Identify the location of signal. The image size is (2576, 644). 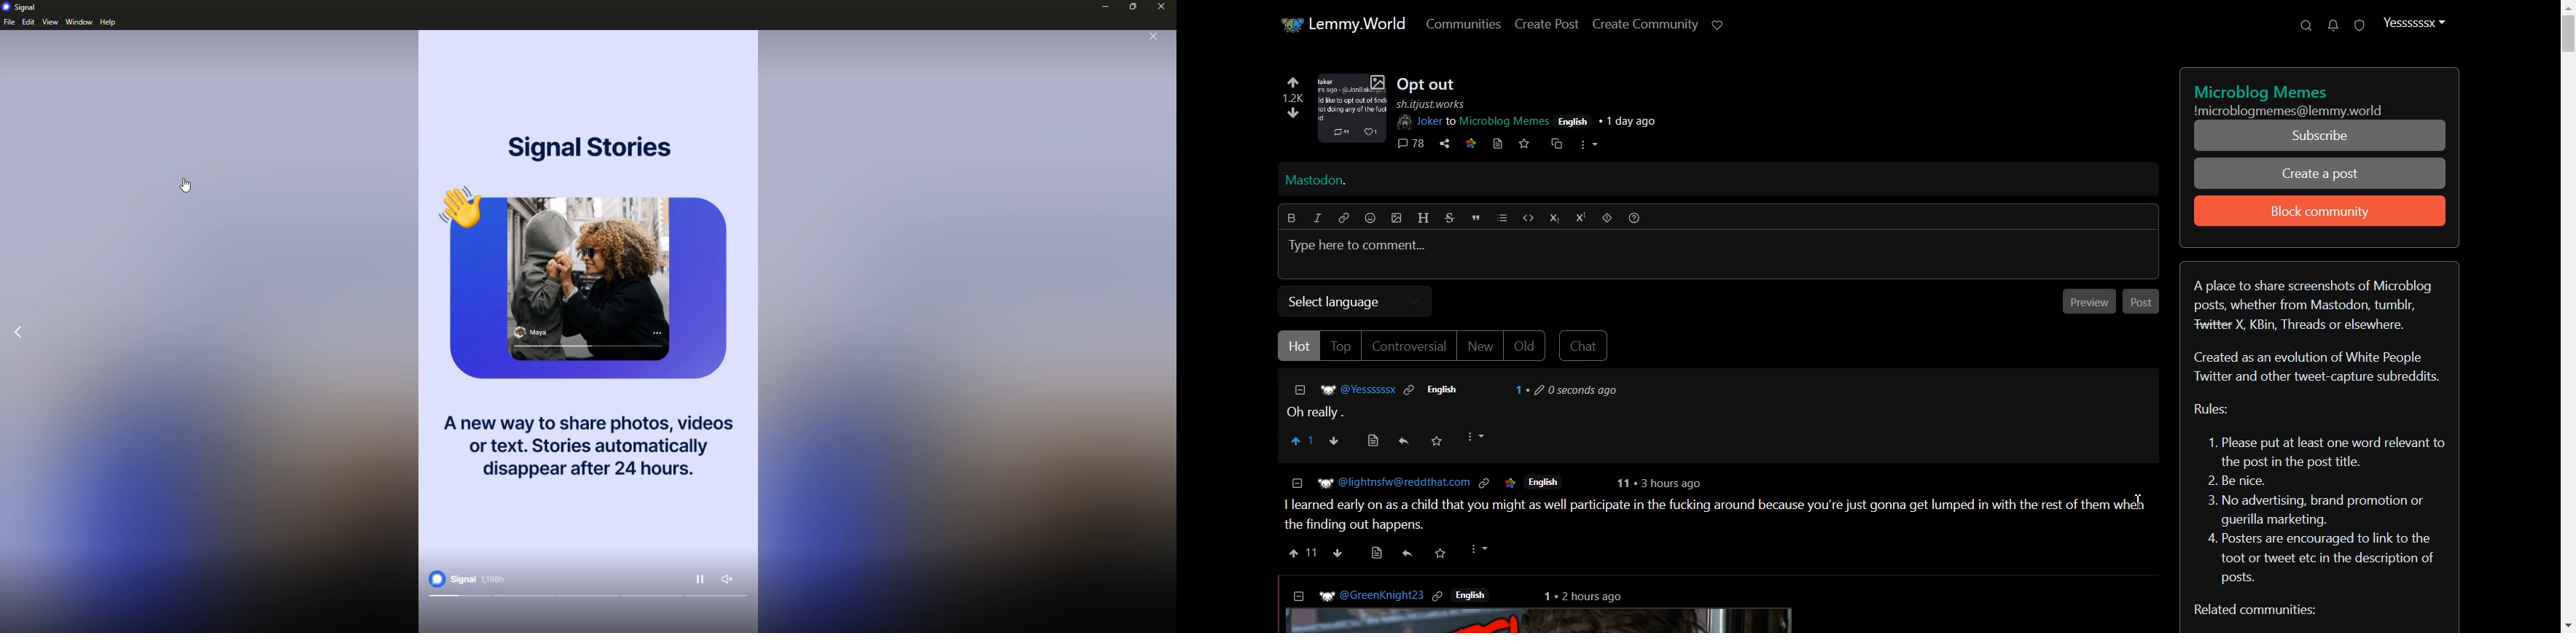
(21, 7).